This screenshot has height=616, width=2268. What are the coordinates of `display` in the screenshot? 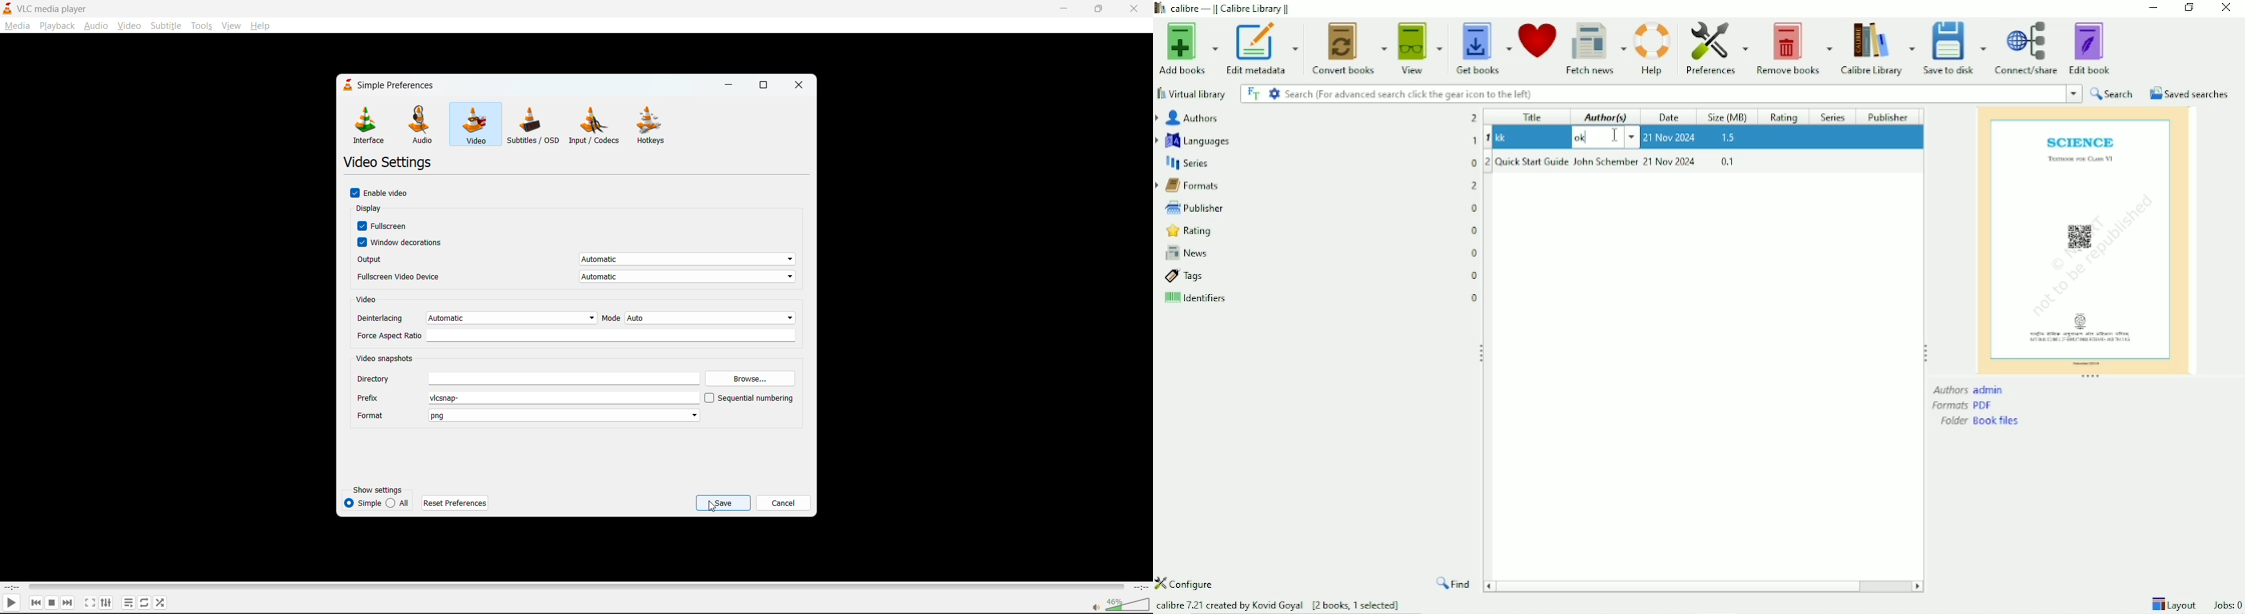 It's located at (375, 209).